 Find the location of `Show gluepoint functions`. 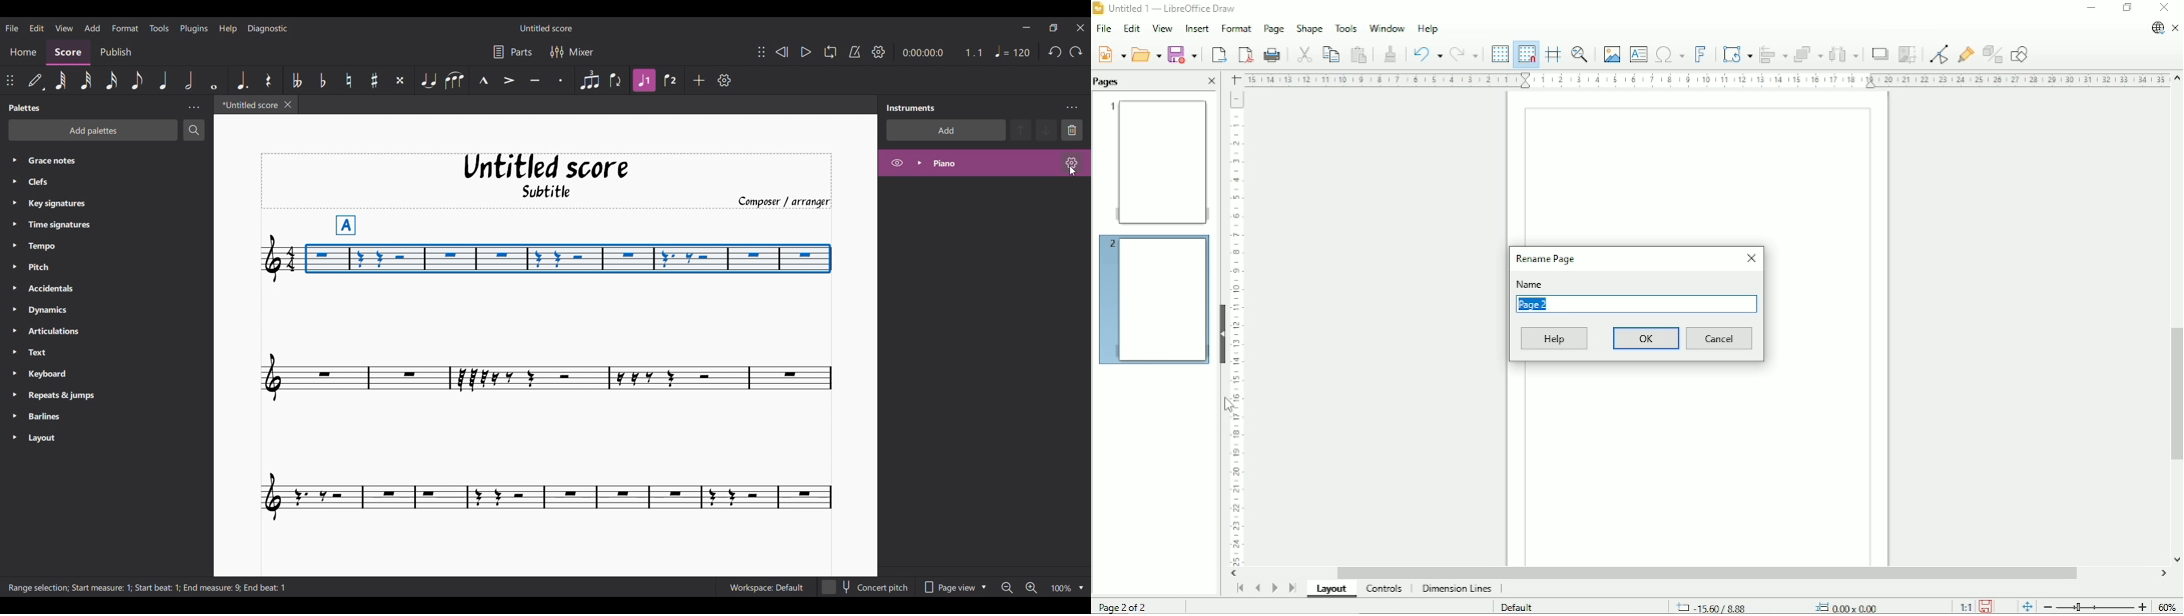

Show gluepoint functions is located at coordinates (1966, 54).